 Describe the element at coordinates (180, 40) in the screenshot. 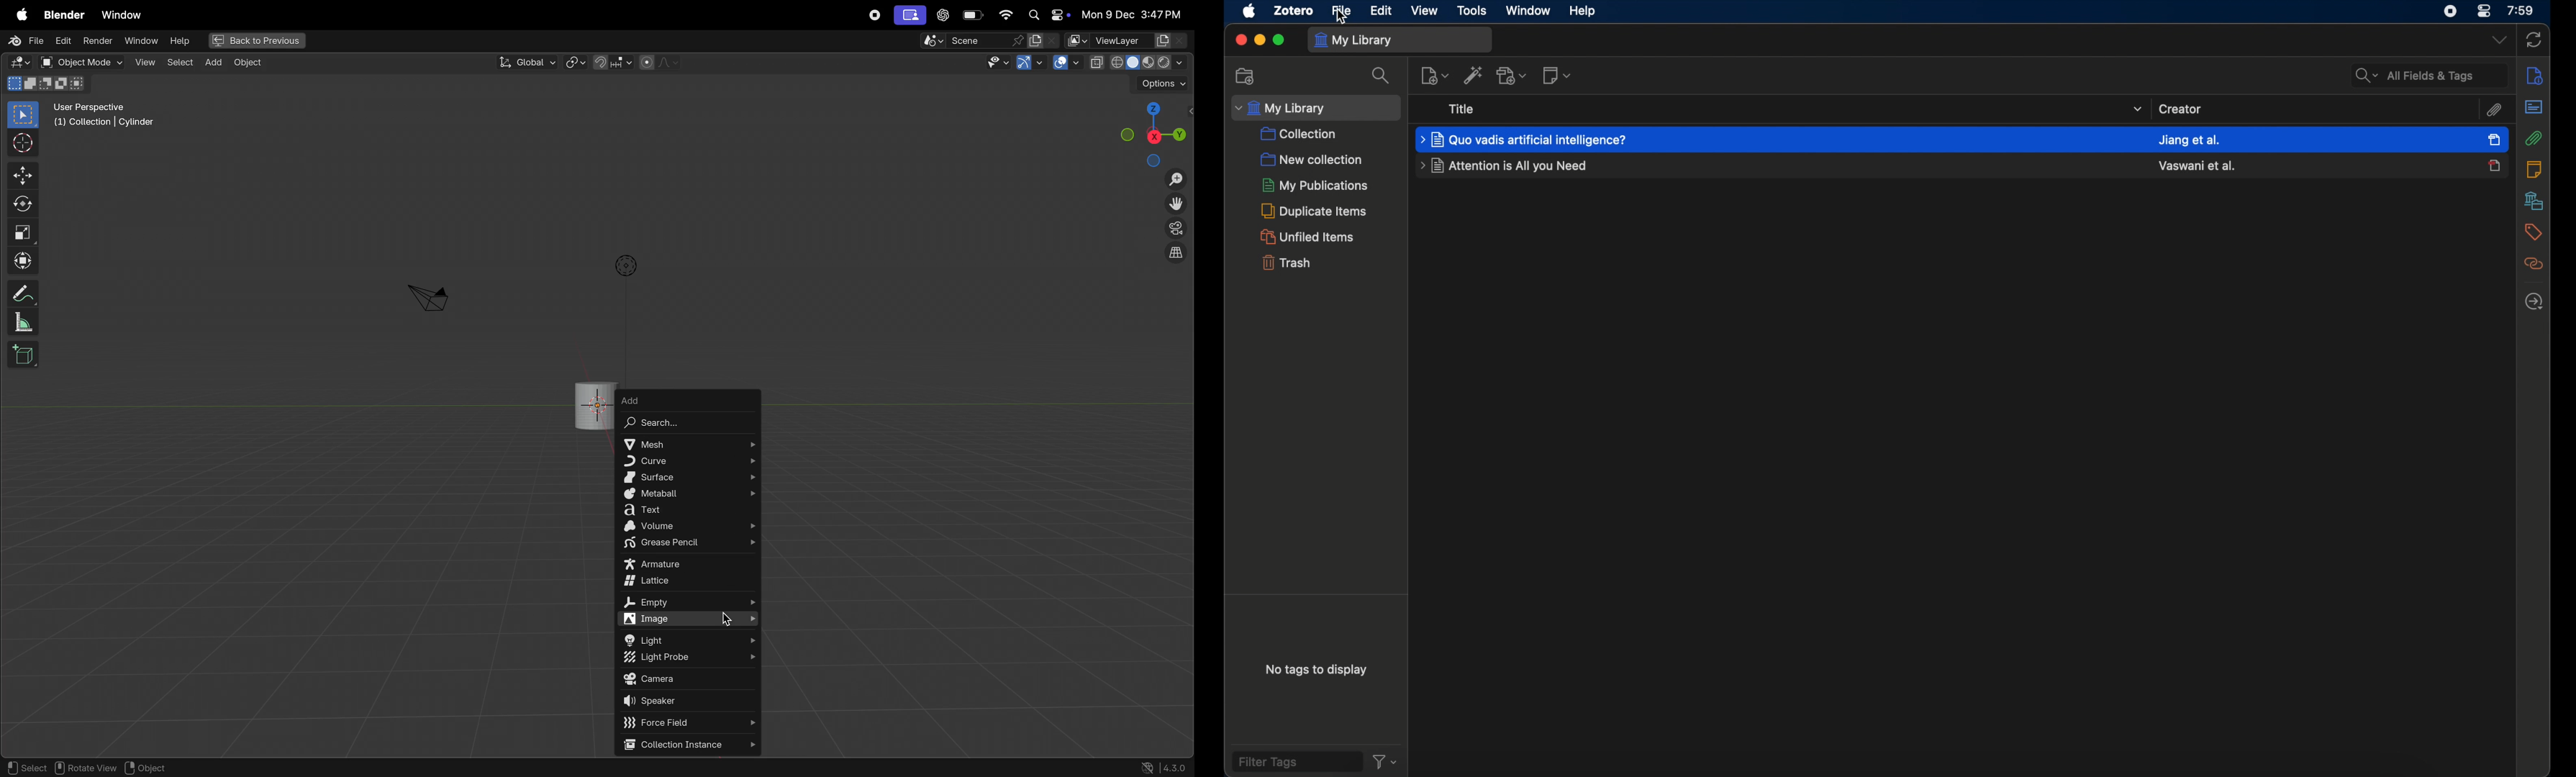

I see `help` at that location.